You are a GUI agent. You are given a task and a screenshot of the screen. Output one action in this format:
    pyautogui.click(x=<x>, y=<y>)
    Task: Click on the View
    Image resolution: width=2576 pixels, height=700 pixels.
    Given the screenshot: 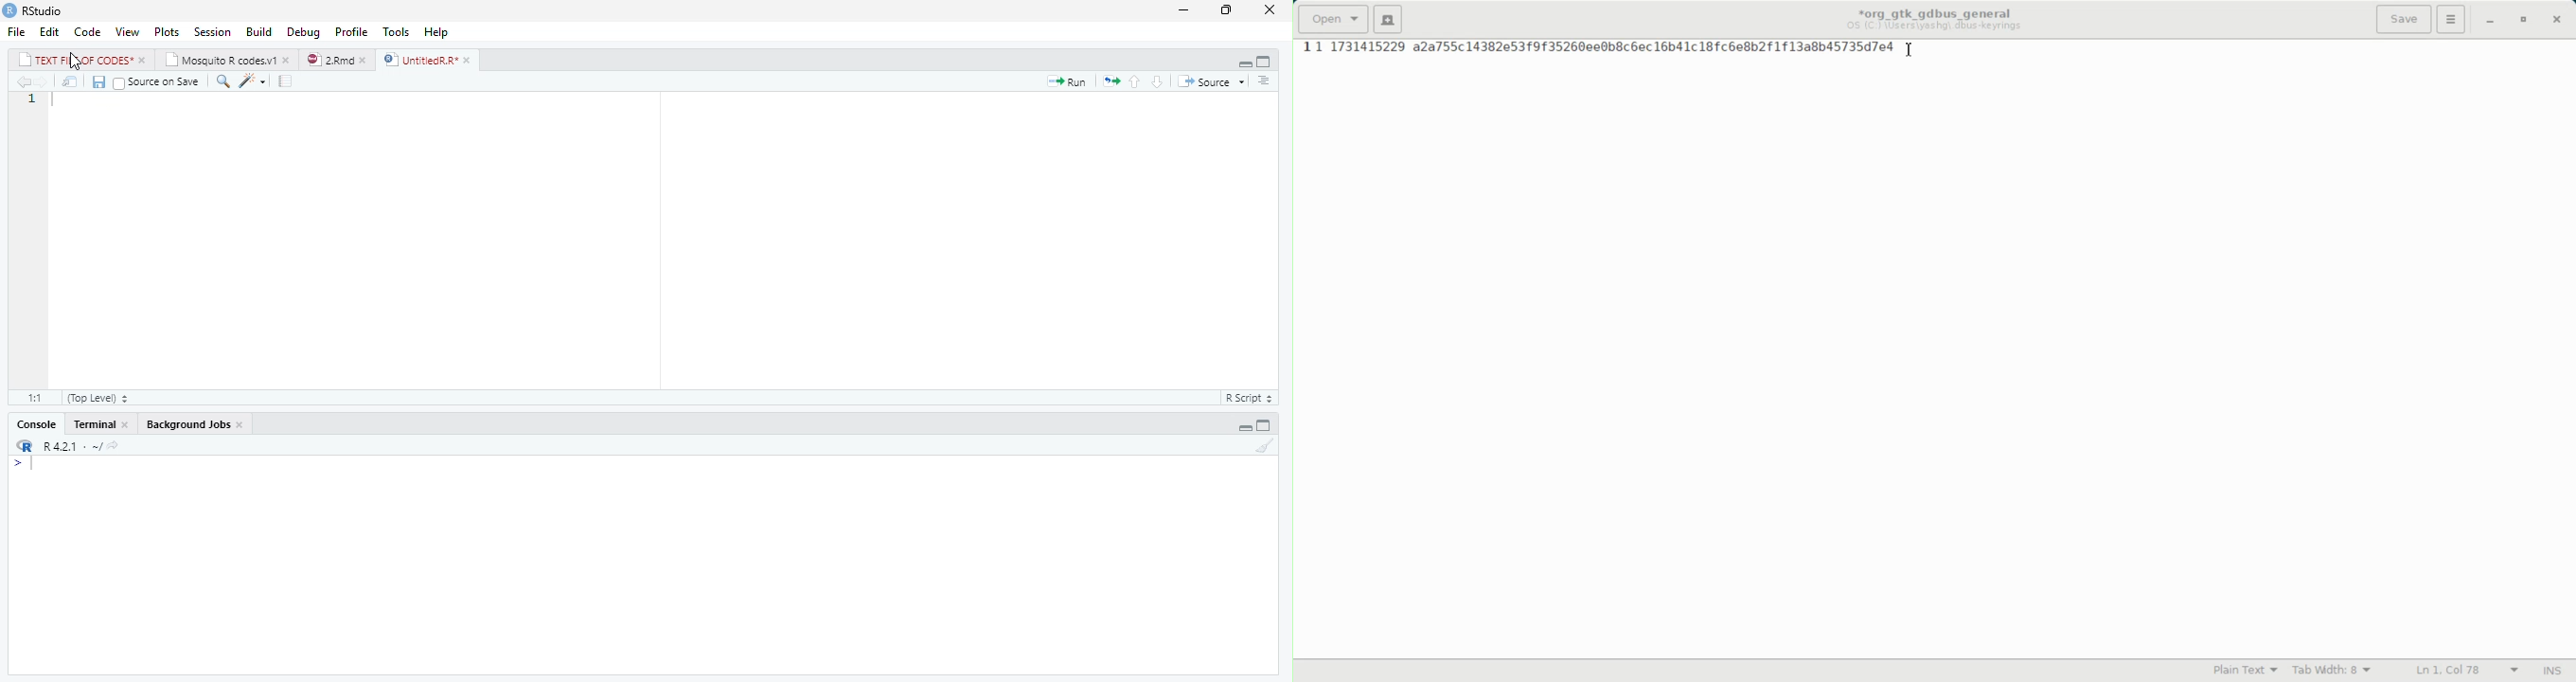 What is the action you would take?
    pyautogui.click(x=128, y=32)
    